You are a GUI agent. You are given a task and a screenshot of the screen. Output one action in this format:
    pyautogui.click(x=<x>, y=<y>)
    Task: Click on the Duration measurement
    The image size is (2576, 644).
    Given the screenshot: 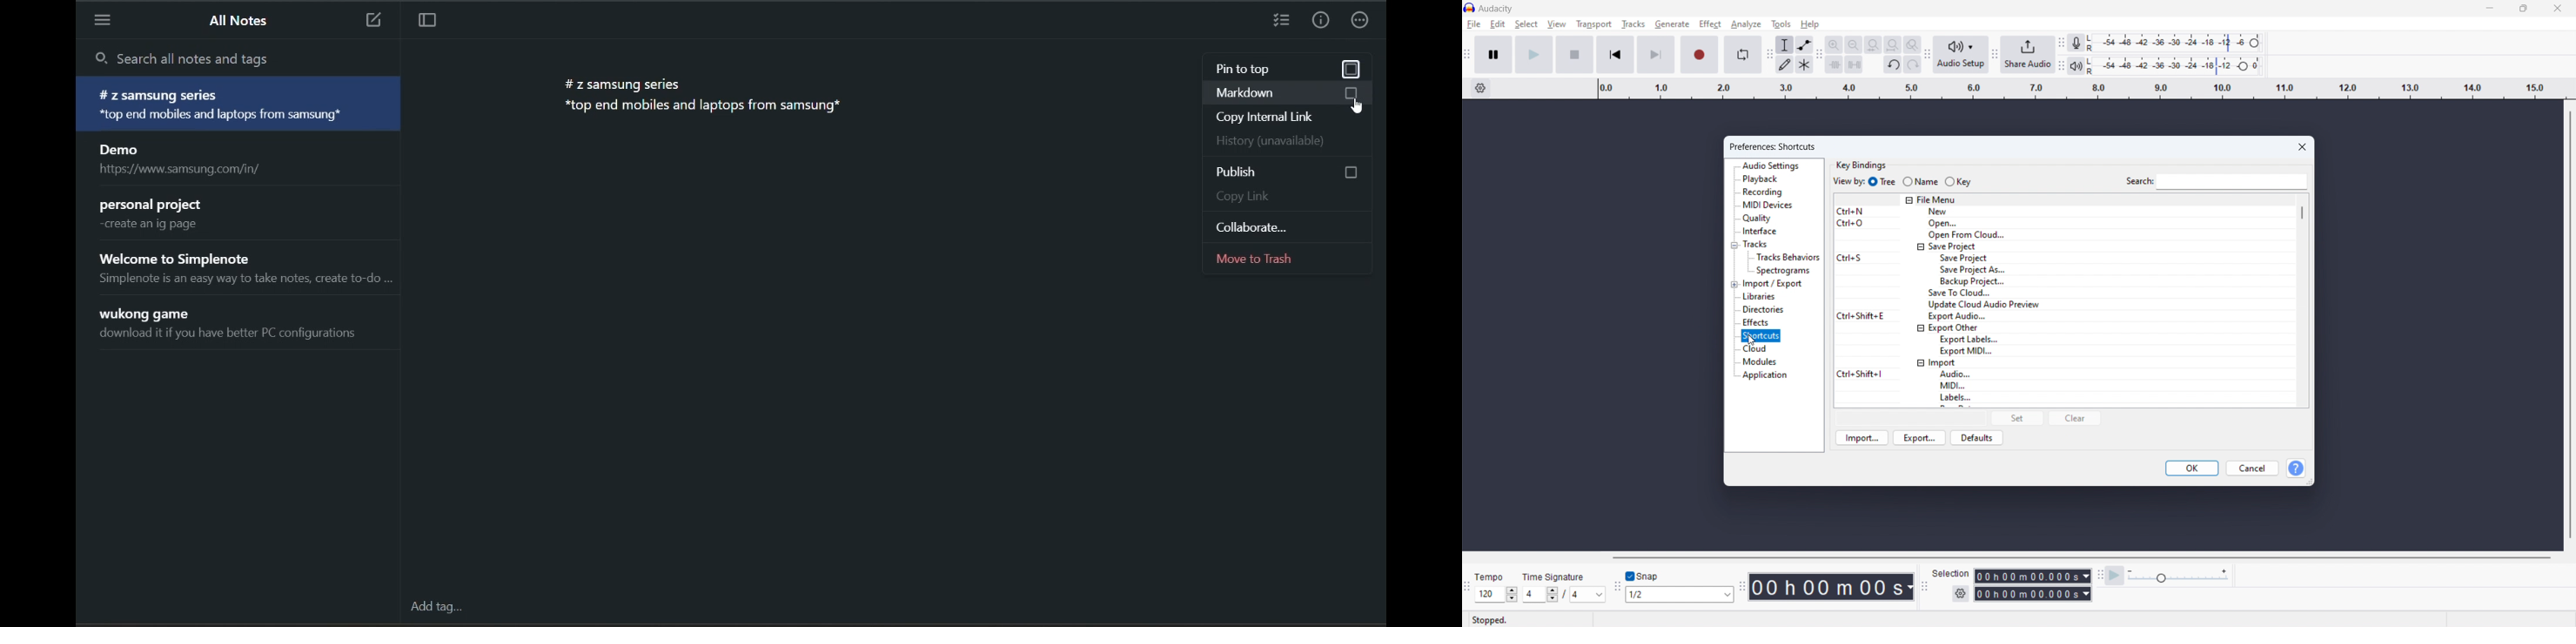 What is the action you would take?
    pyautogui.click(x=1911, y=588)
    